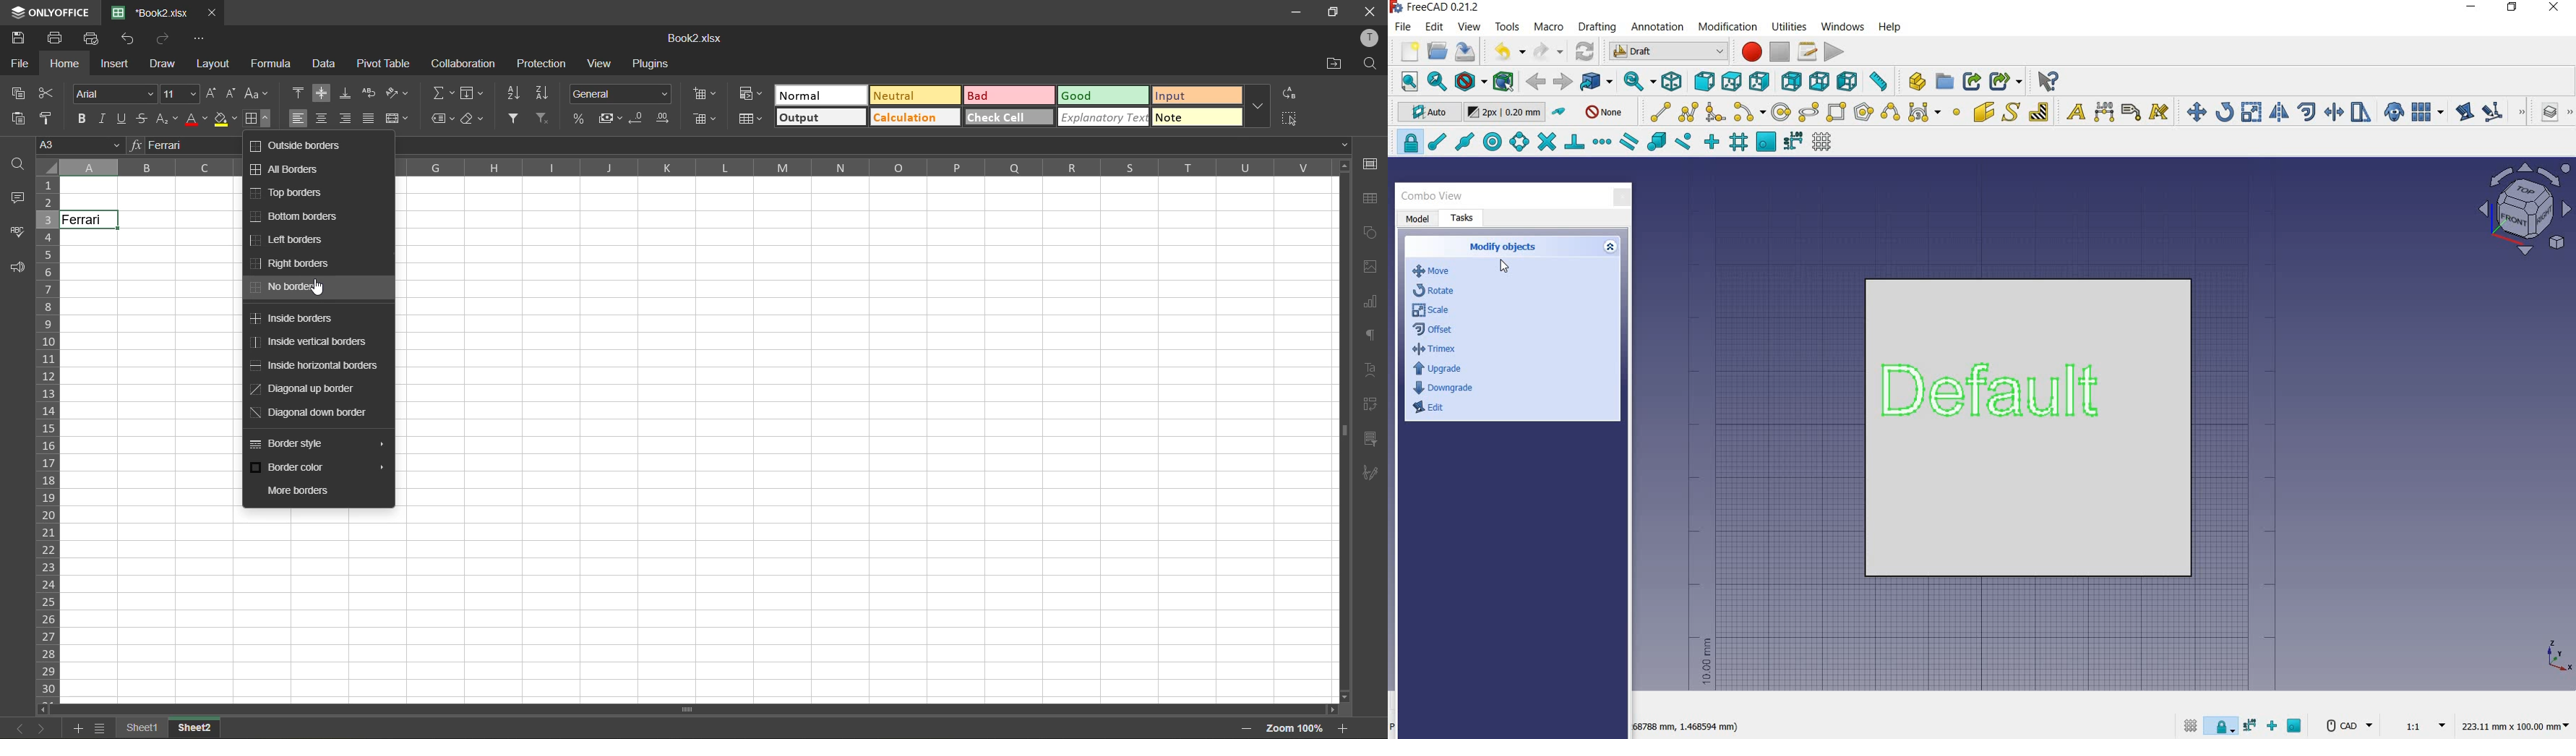 This screenshot has width=2576, height=756. Describe the element at coordinates (1490, 142) in the screenshot. I see `snap center` at that location.